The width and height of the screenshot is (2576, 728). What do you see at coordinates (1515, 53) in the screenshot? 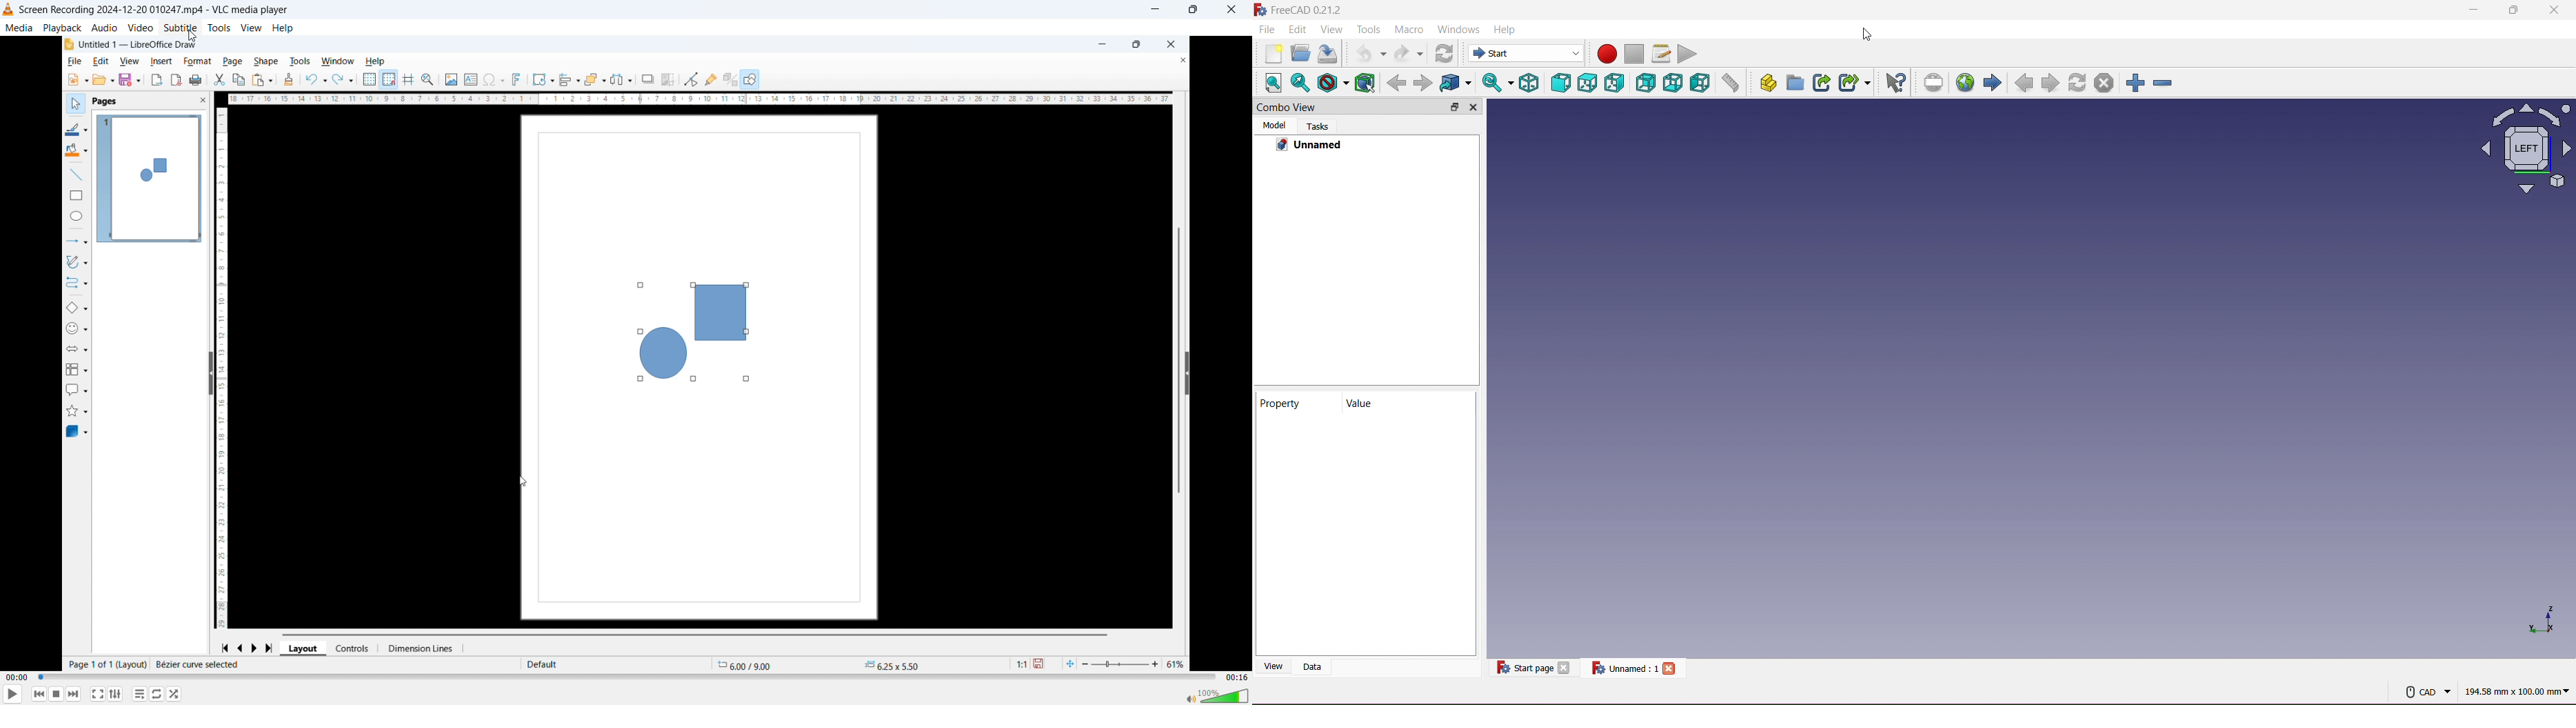
I see `Start` at bounding box center [1515, 53].